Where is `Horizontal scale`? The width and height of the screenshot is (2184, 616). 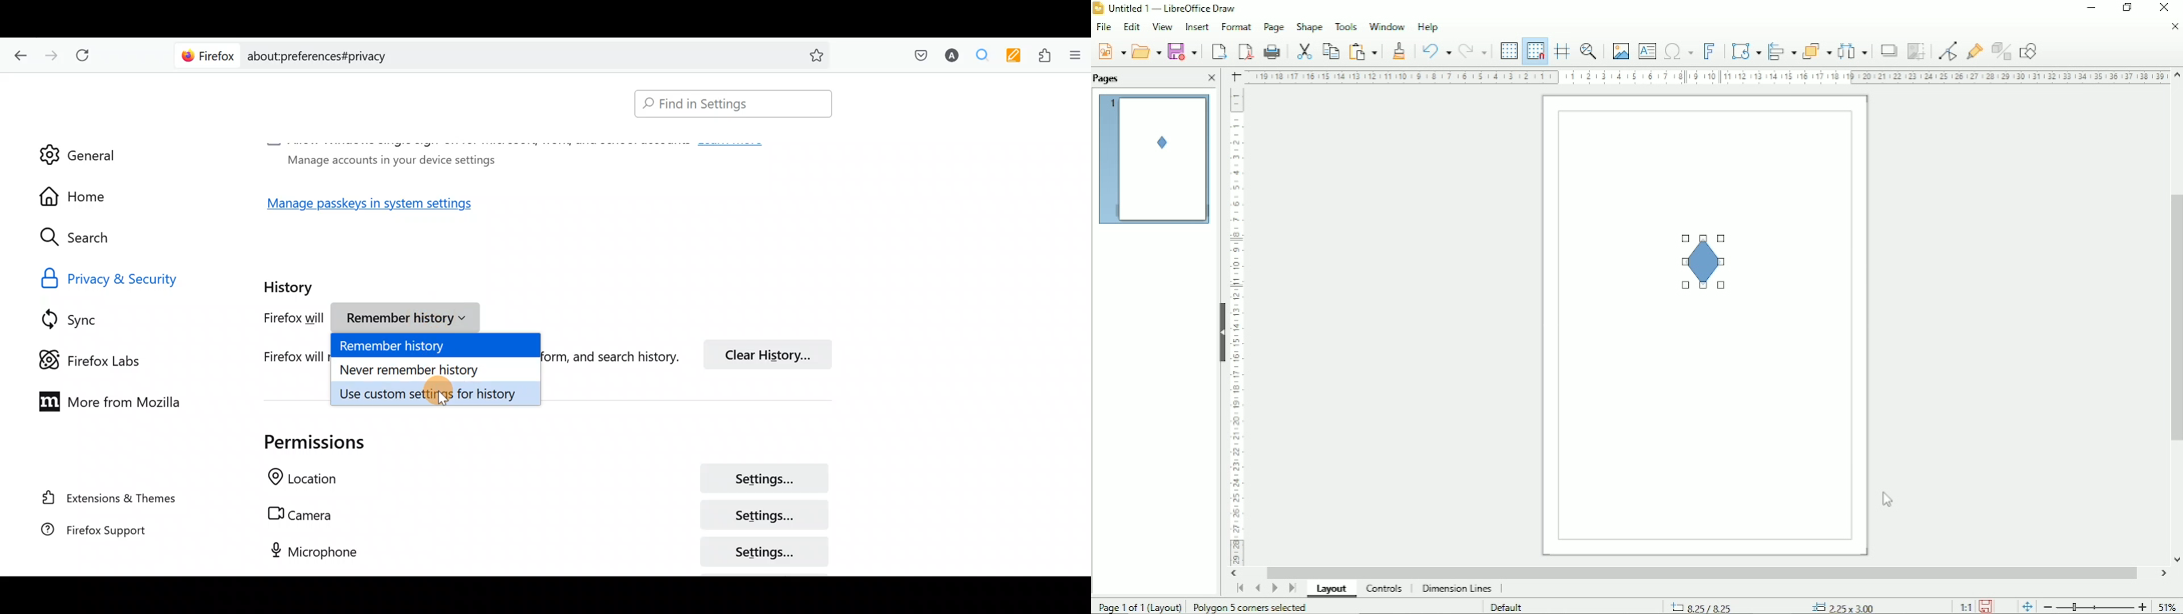
Horizontal scale is located at coordinates (1703, 78).